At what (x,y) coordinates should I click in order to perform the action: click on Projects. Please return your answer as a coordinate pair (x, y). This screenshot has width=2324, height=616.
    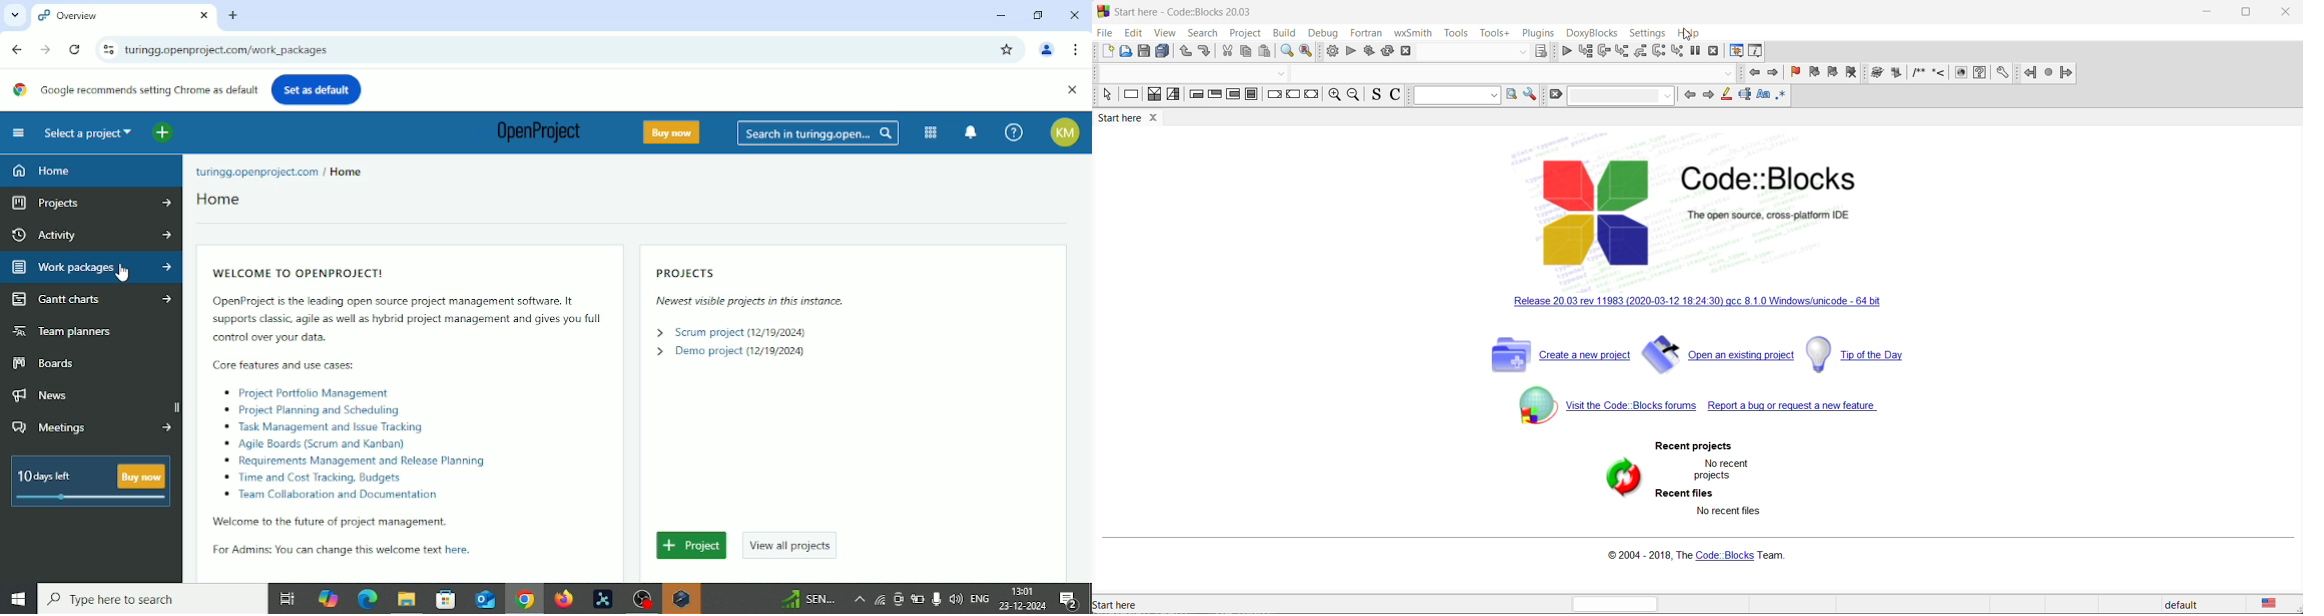
    Looking at the image, I should click on (93, 205).